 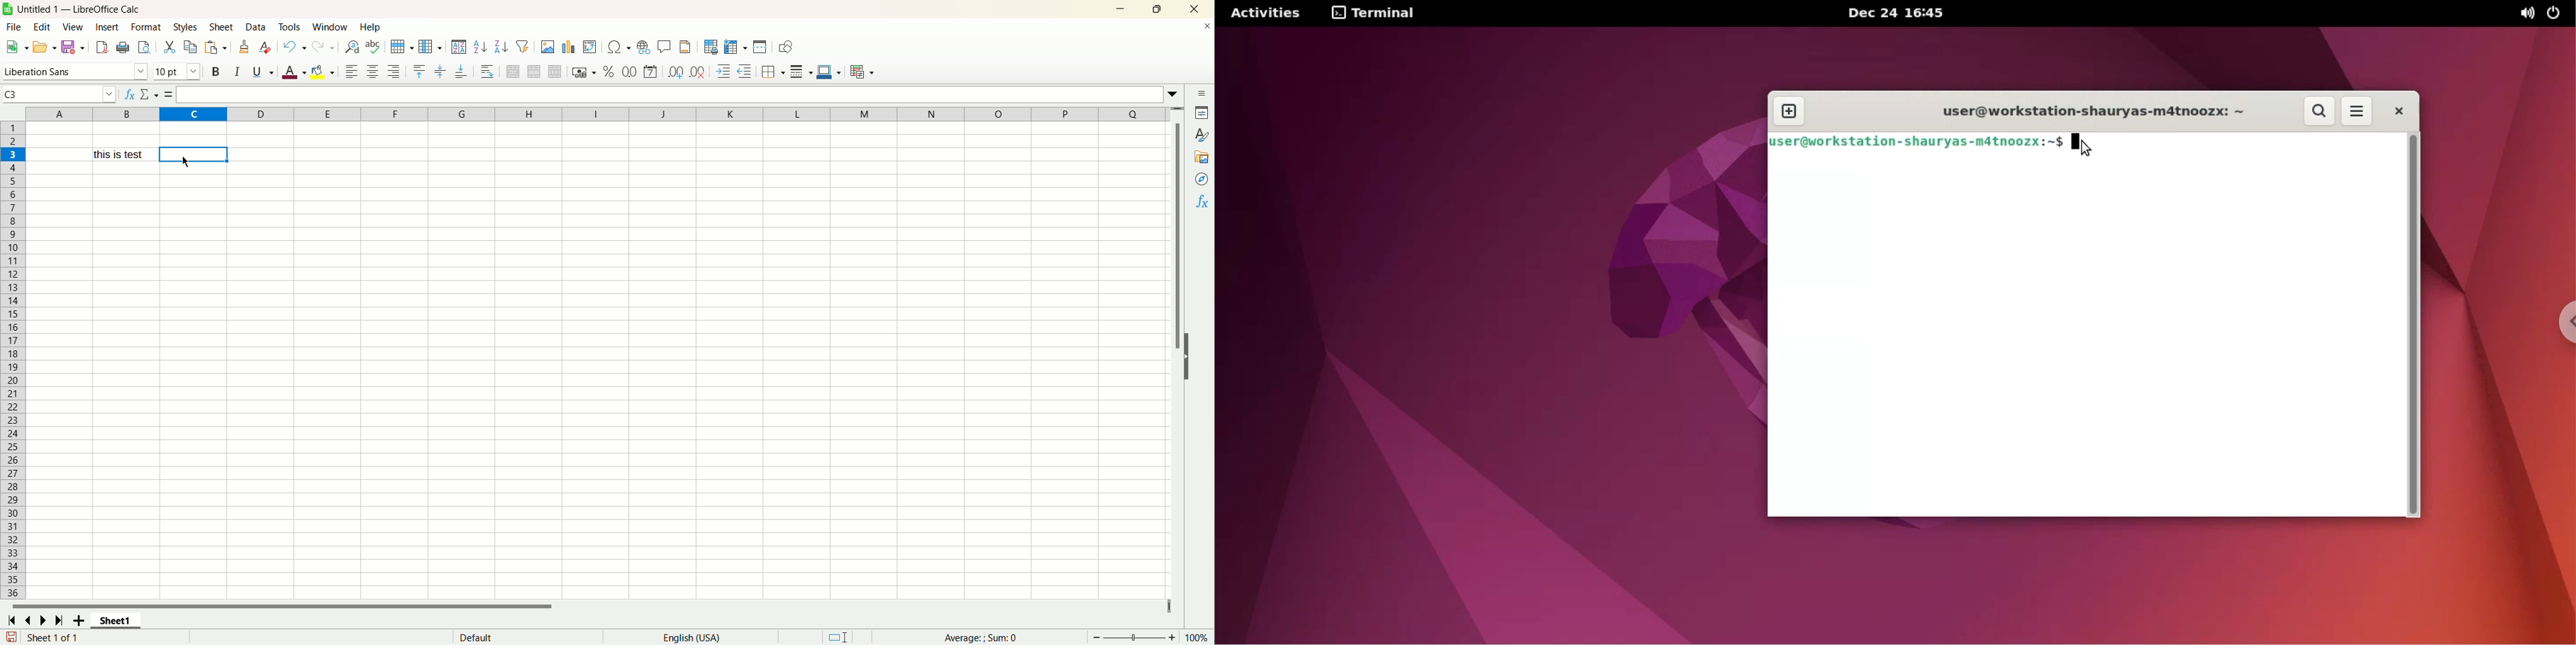 What do you see at coordinates (15, 27) in the screenshot?
I see `file` at bounding box center [15, 27].